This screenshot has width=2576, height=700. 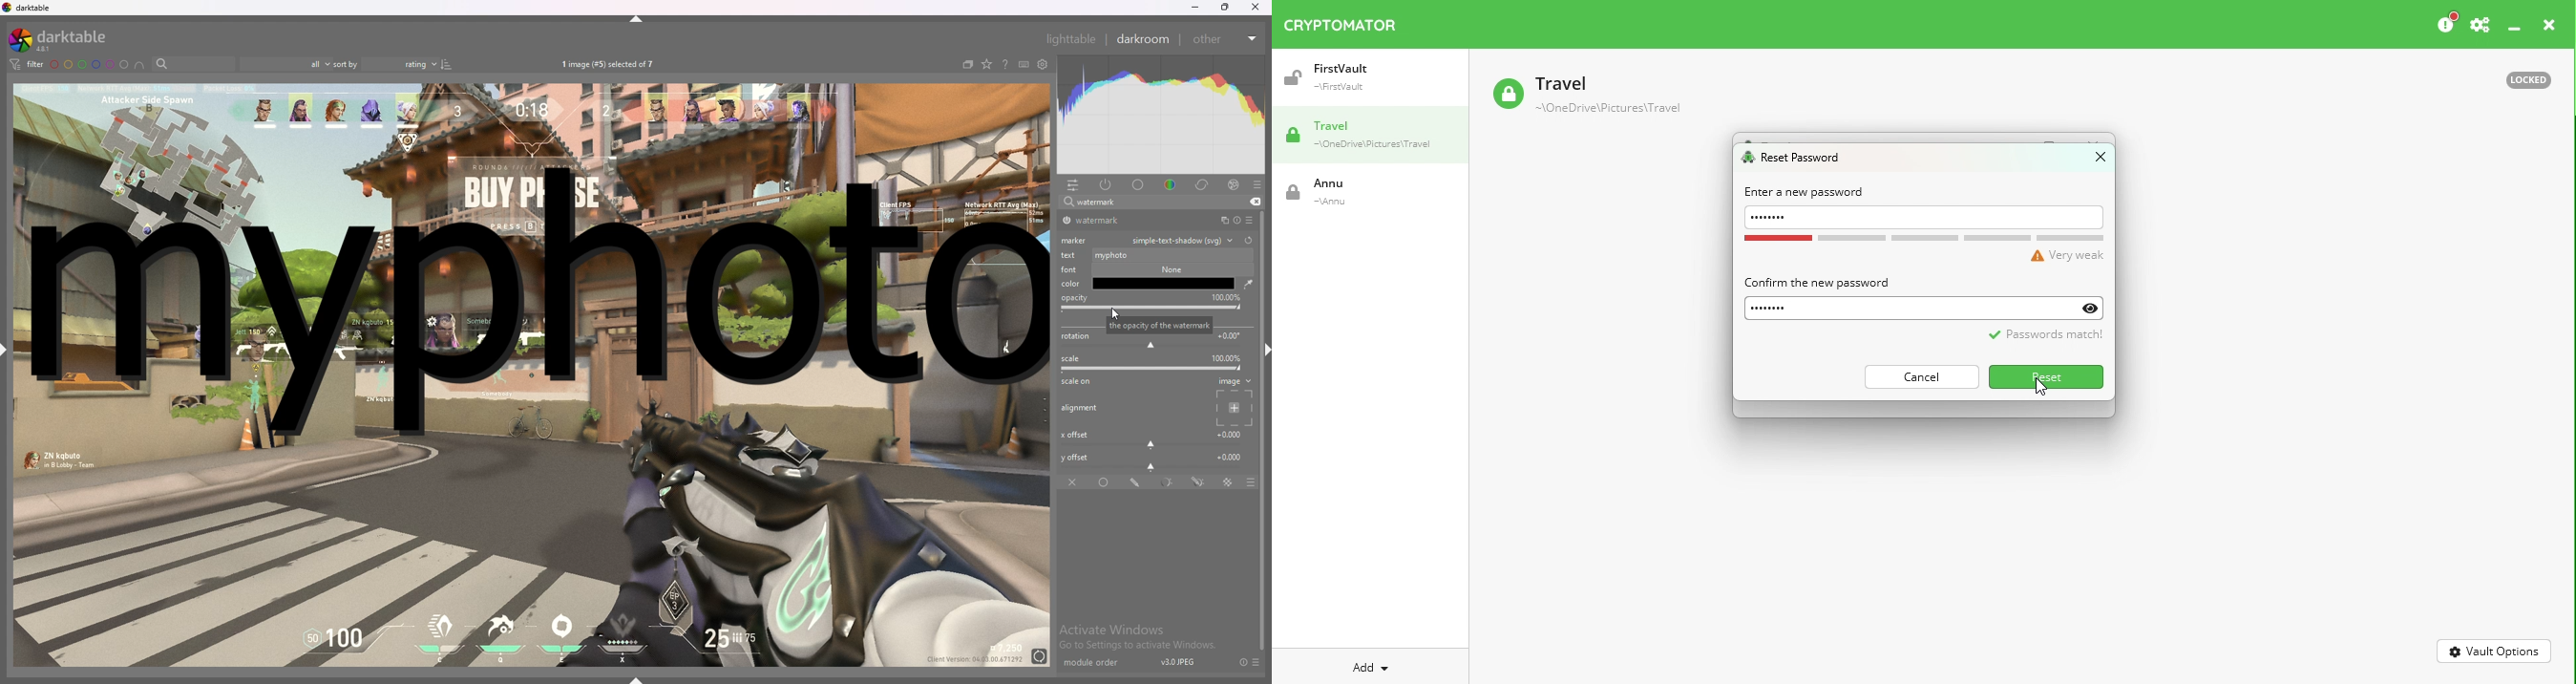 What do you see at coordinates (1137, 483) in the screenshot?
I see `drawn mask` at bounding box center [1137, 483].